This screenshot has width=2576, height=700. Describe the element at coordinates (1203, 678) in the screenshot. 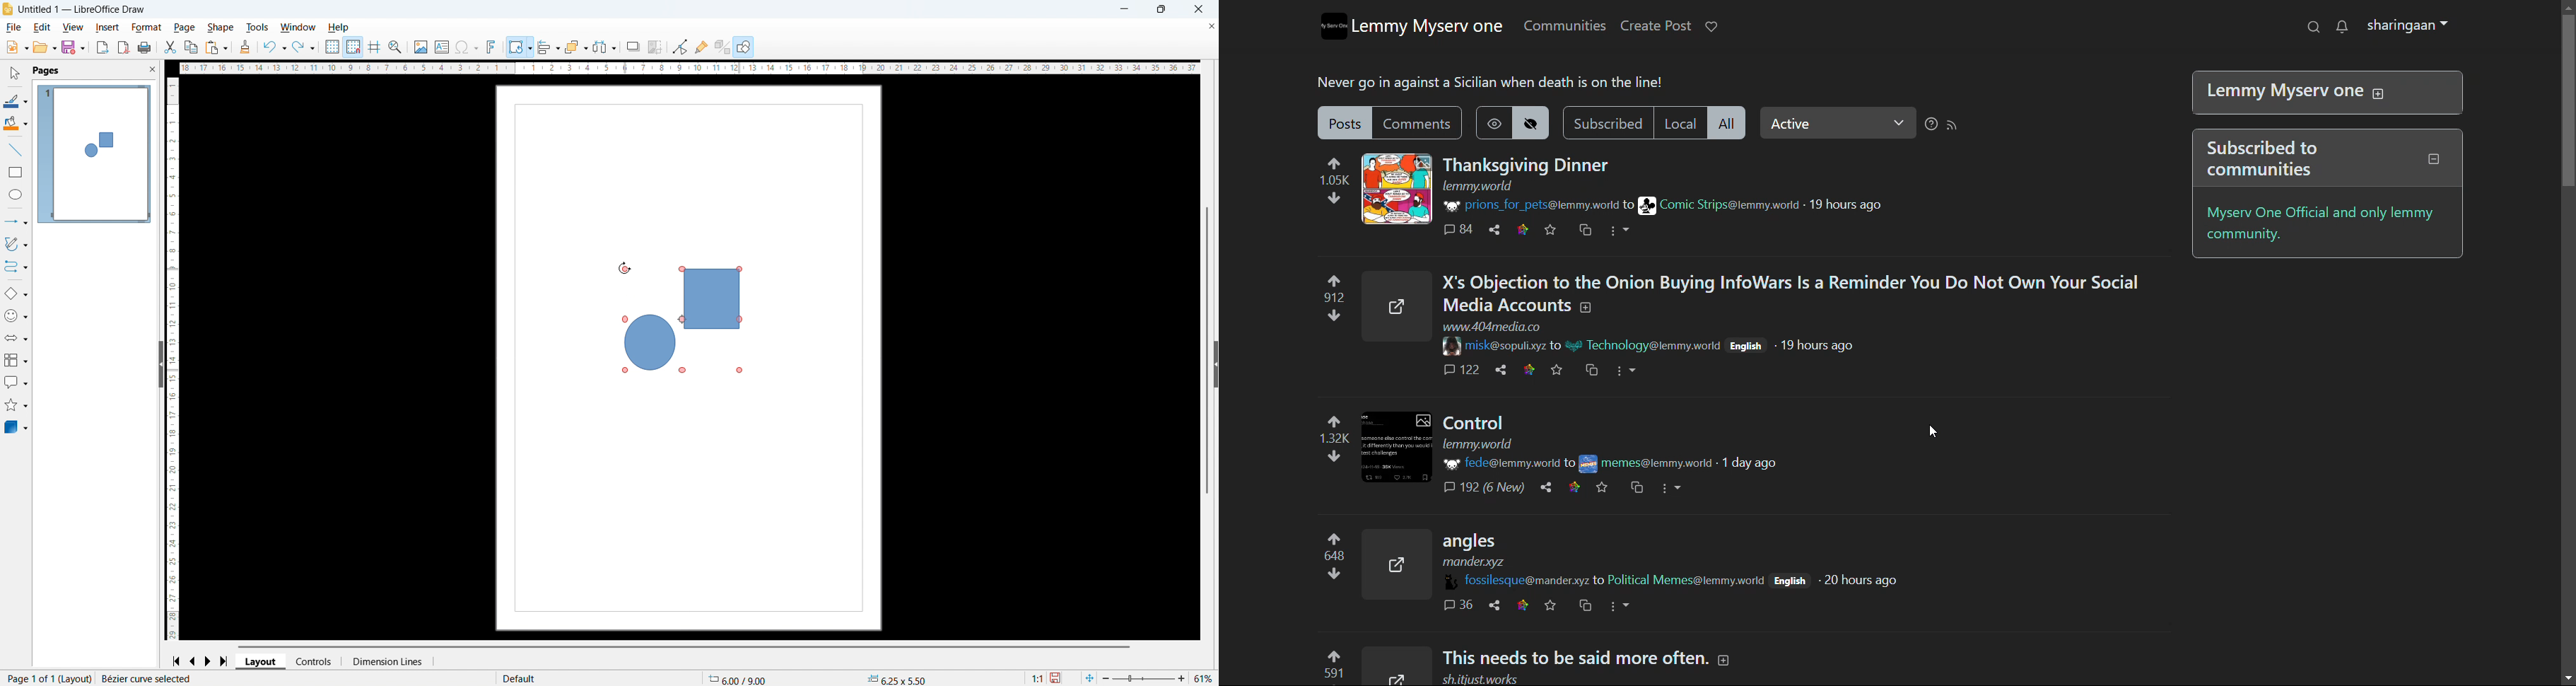

I see `Zoom level ` at that location.